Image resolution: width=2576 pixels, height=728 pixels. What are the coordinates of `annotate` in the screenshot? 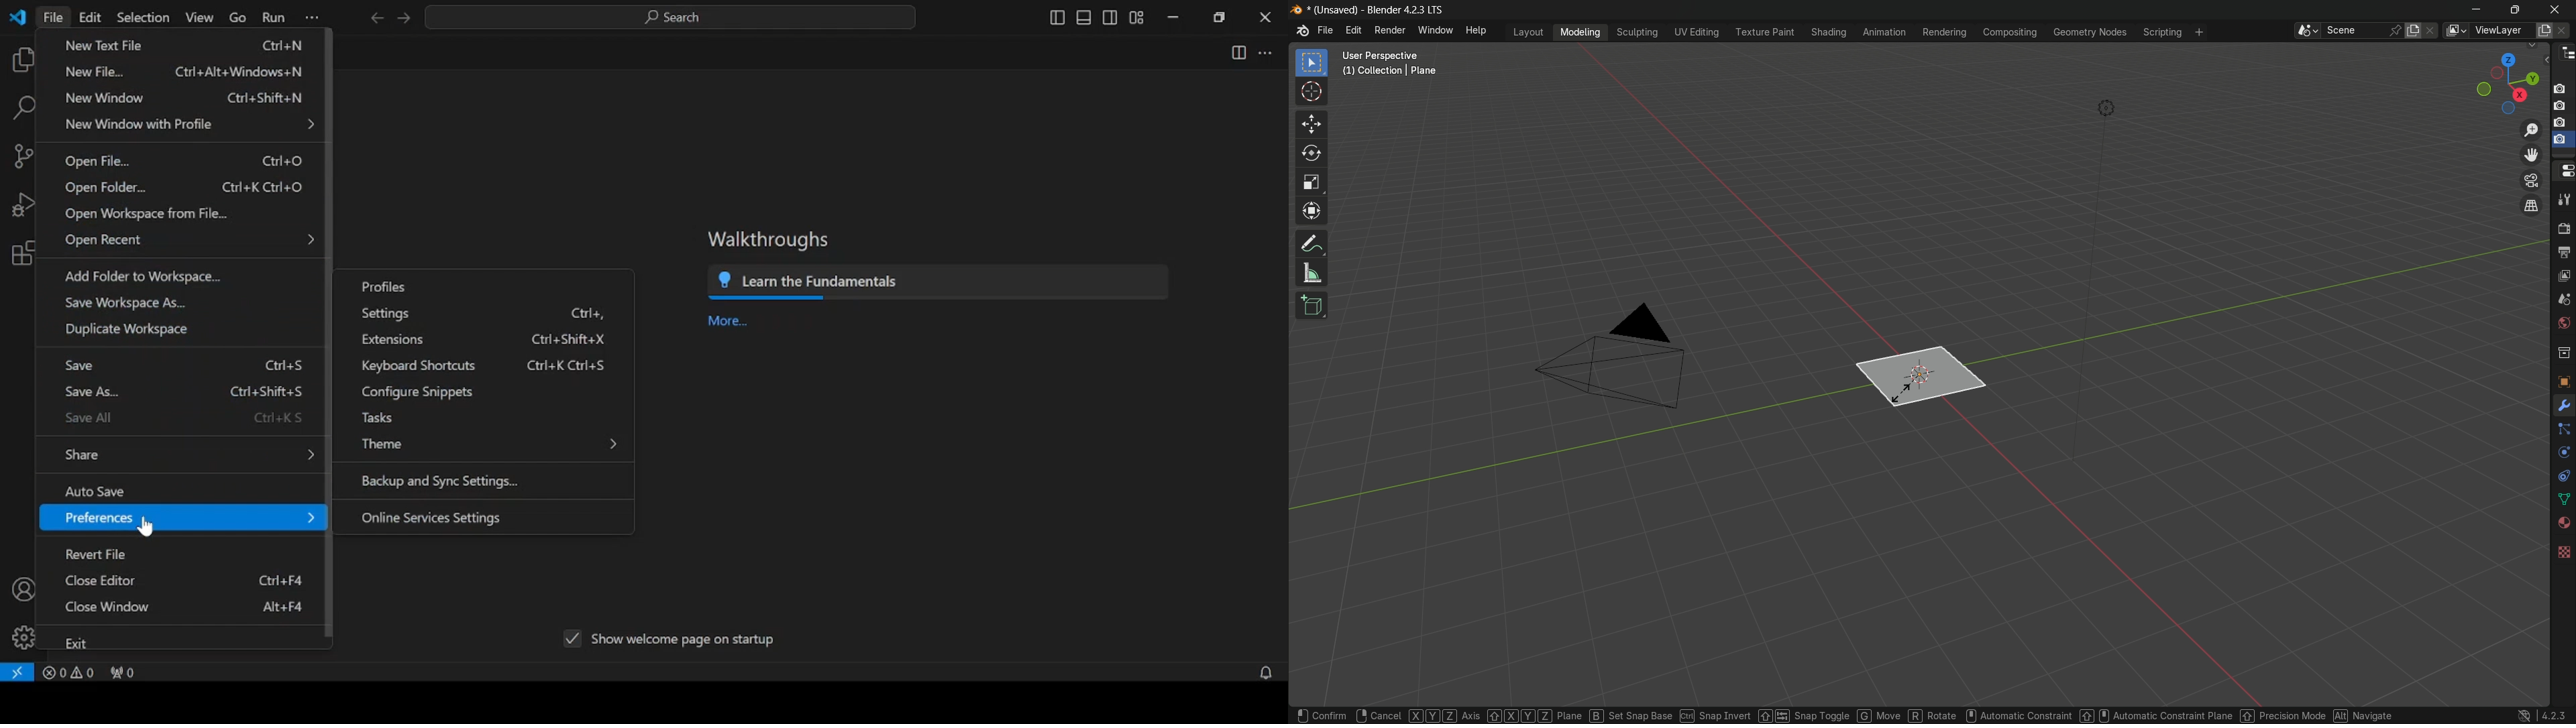 It's located at (1311, 244).